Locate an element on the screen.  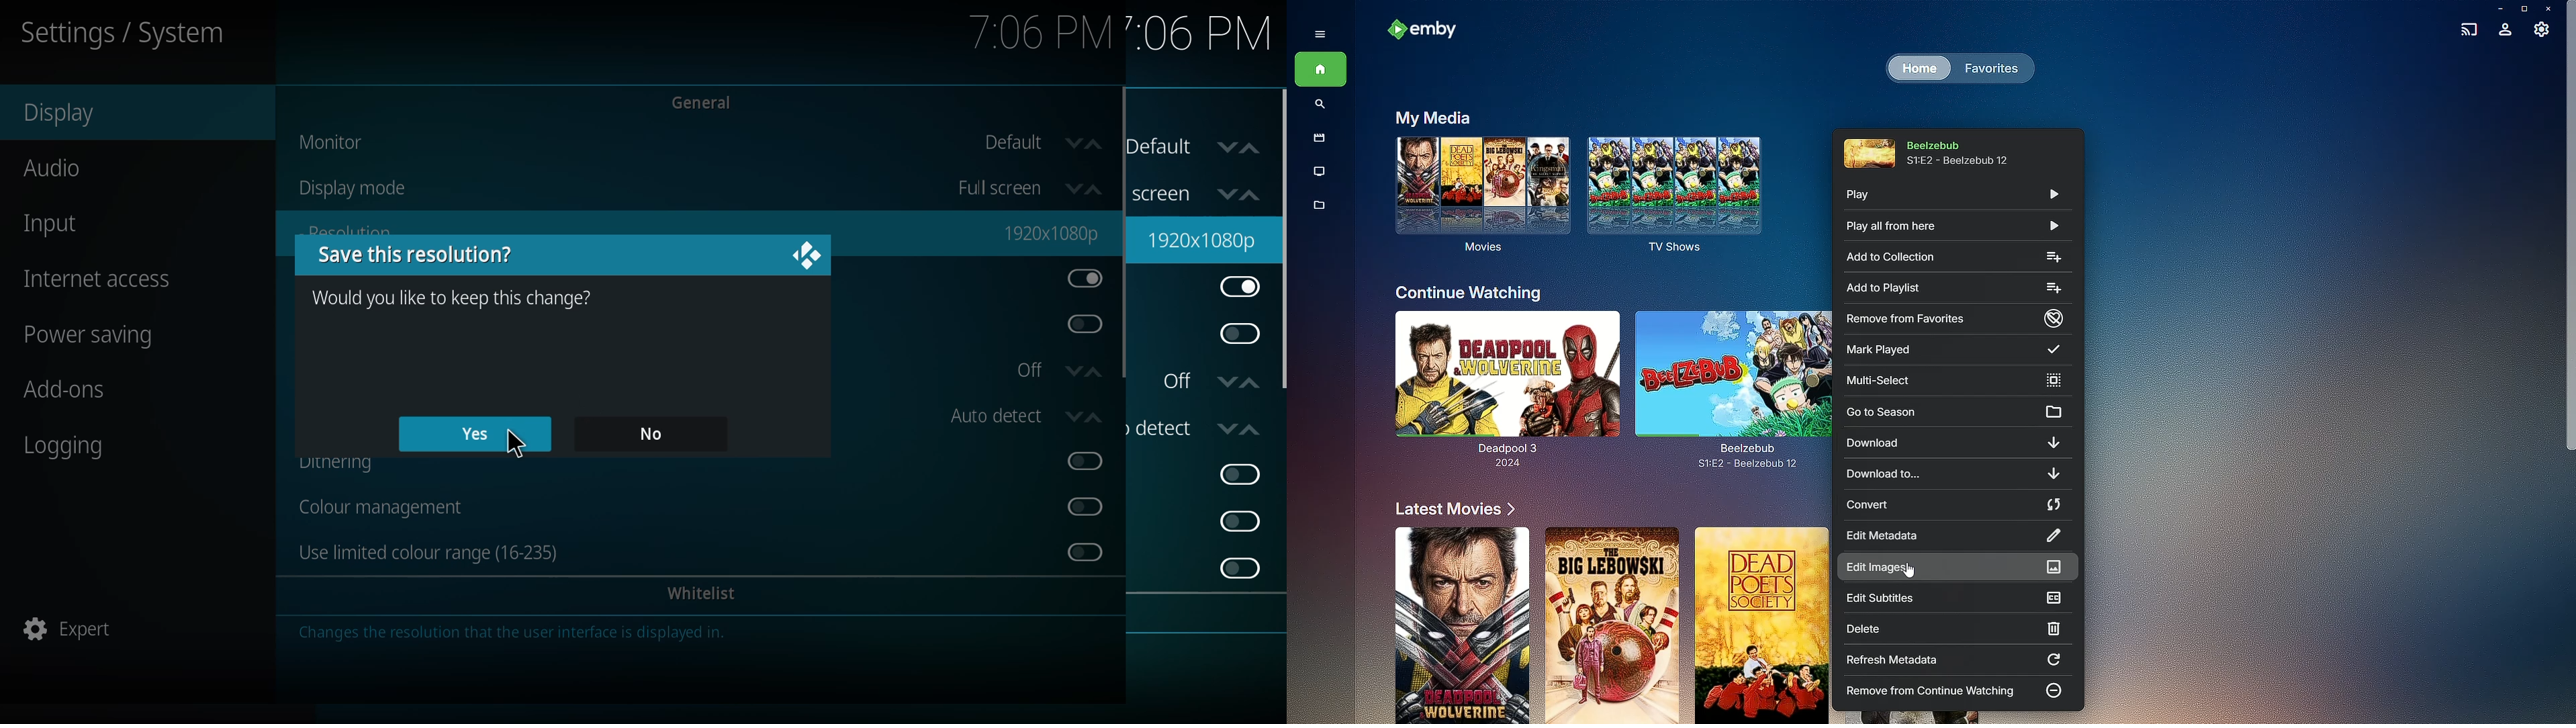
confirm change is located at coordinates (456, 298).